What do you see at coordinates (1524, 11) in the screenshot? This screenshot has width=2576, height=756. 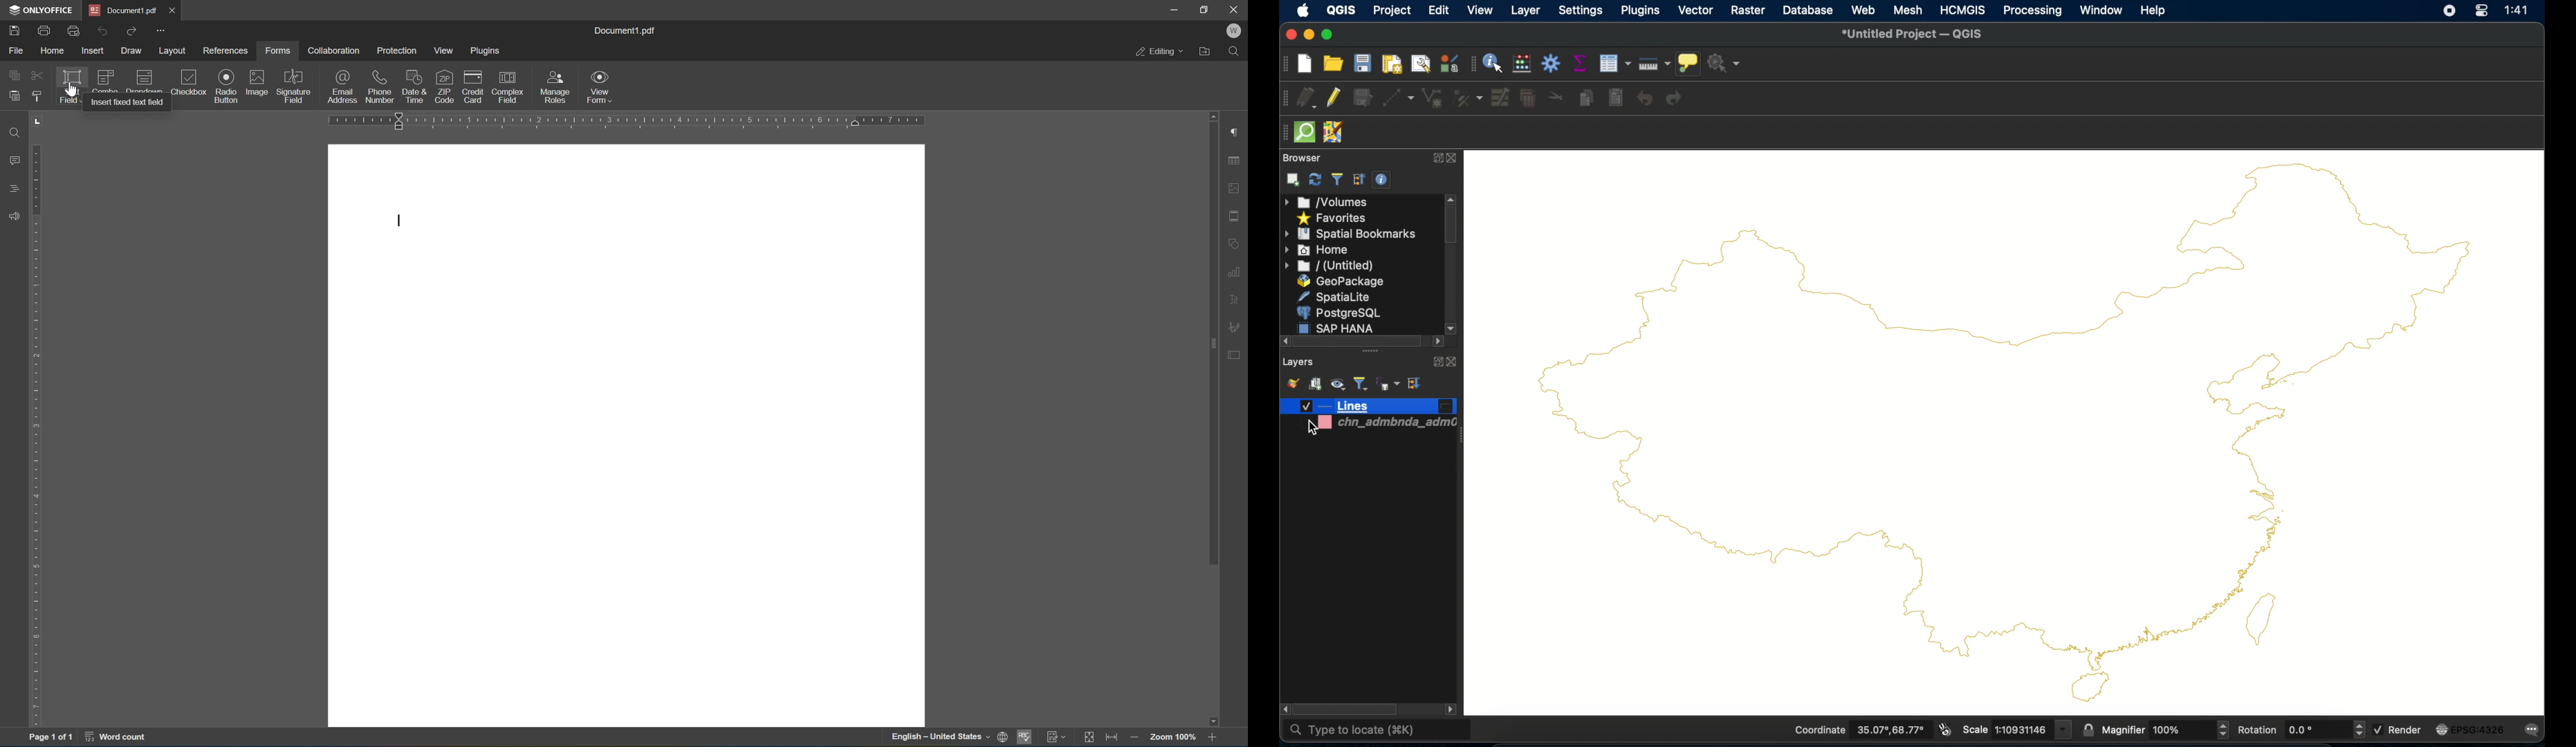 I see `layer` at bounding box center [1524, 11].